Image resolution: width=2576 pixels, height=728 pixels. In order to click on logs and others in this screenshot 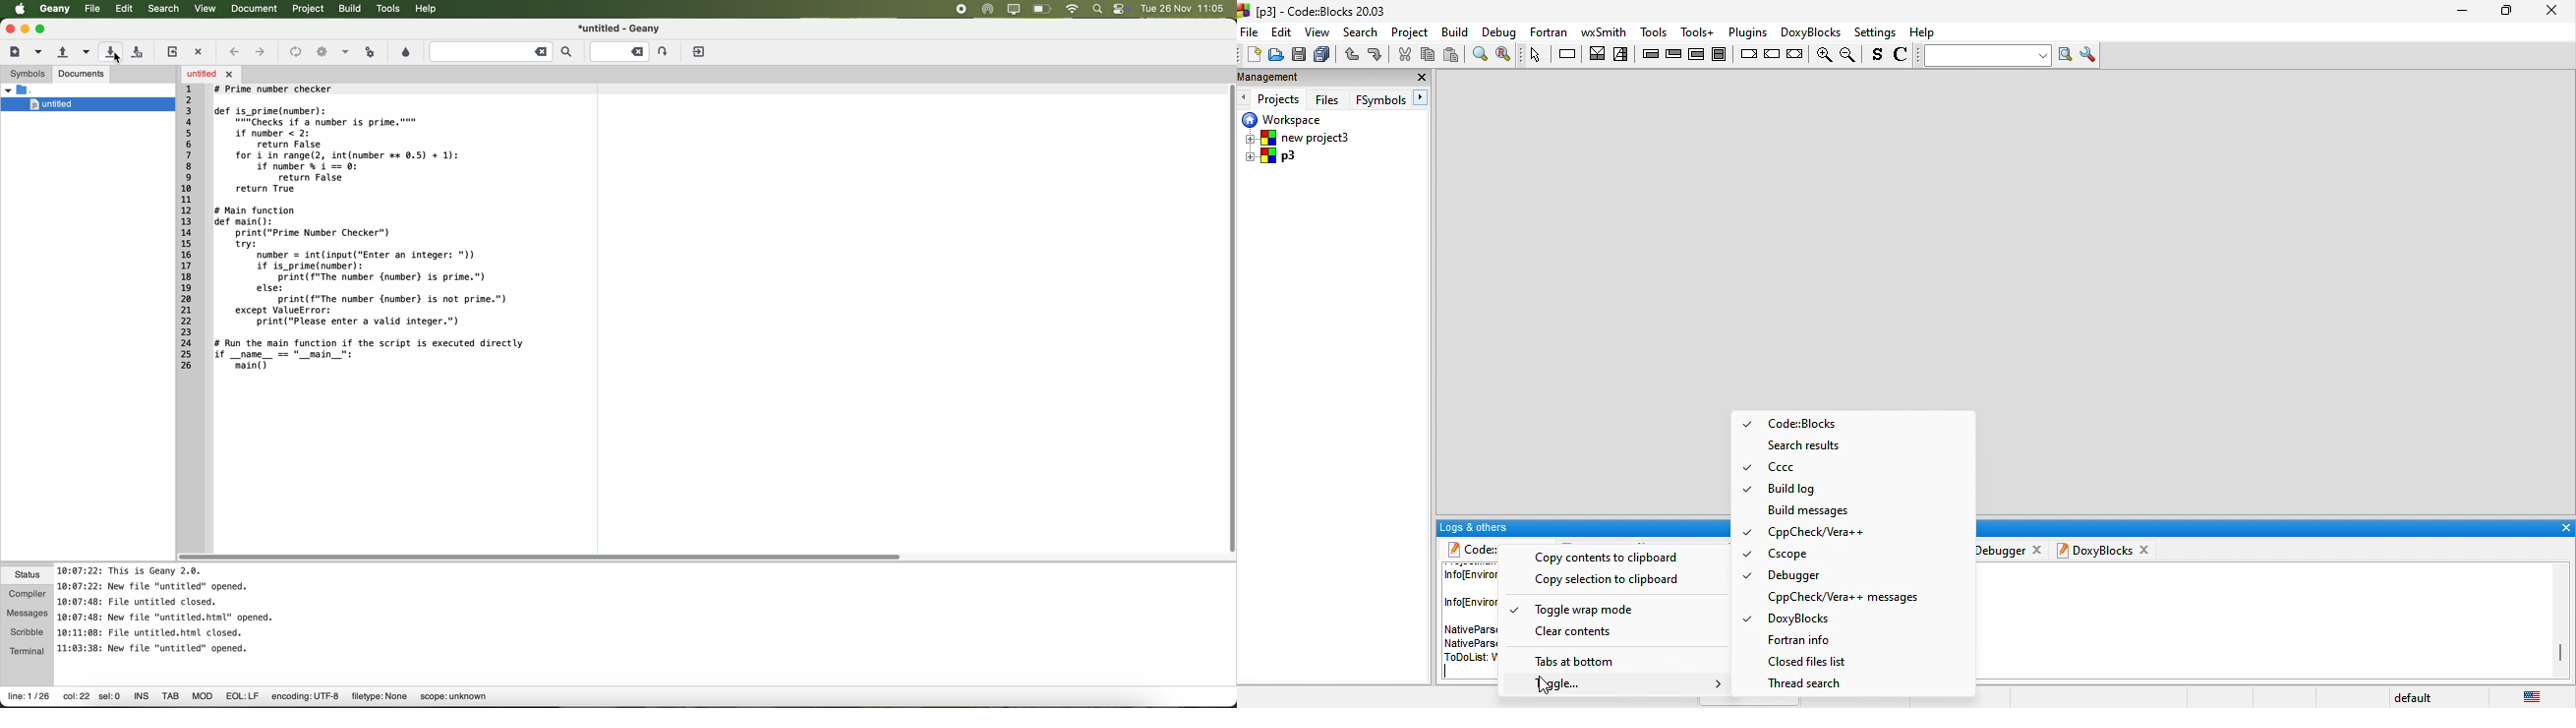, I will do `click(1581, 527)`.